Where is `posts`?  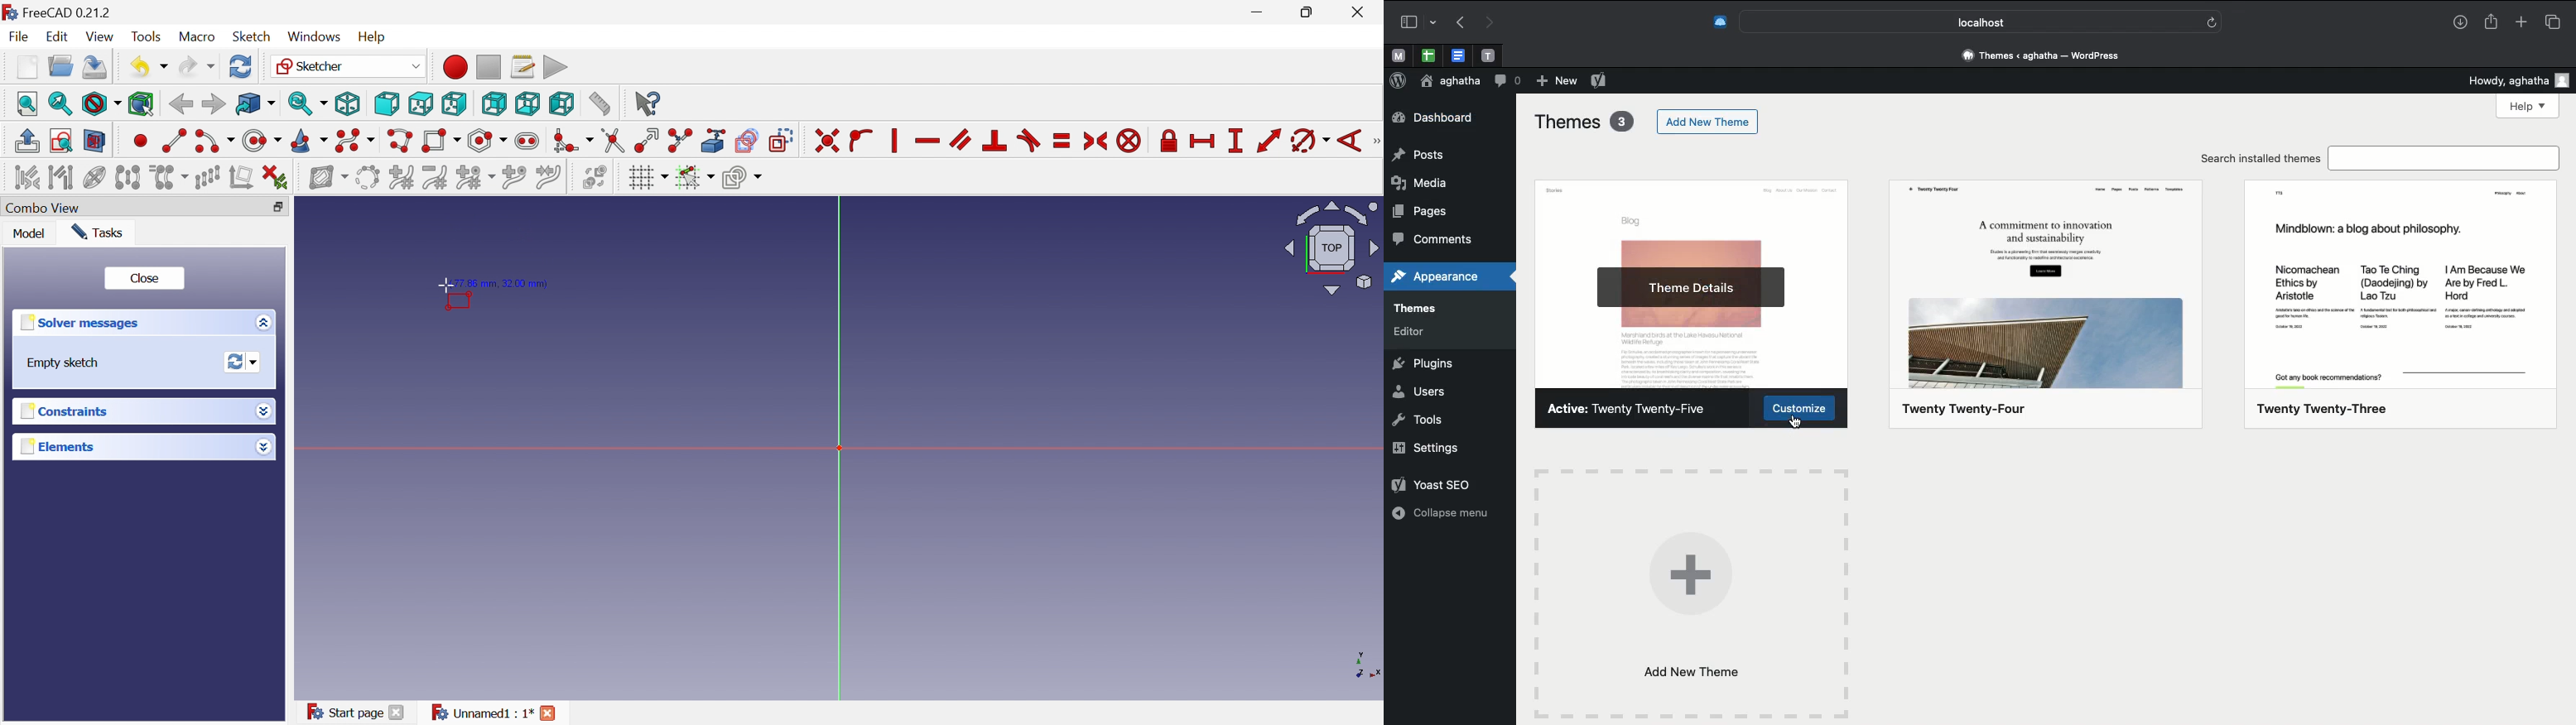 posts is located at coordinates (1420, 152).